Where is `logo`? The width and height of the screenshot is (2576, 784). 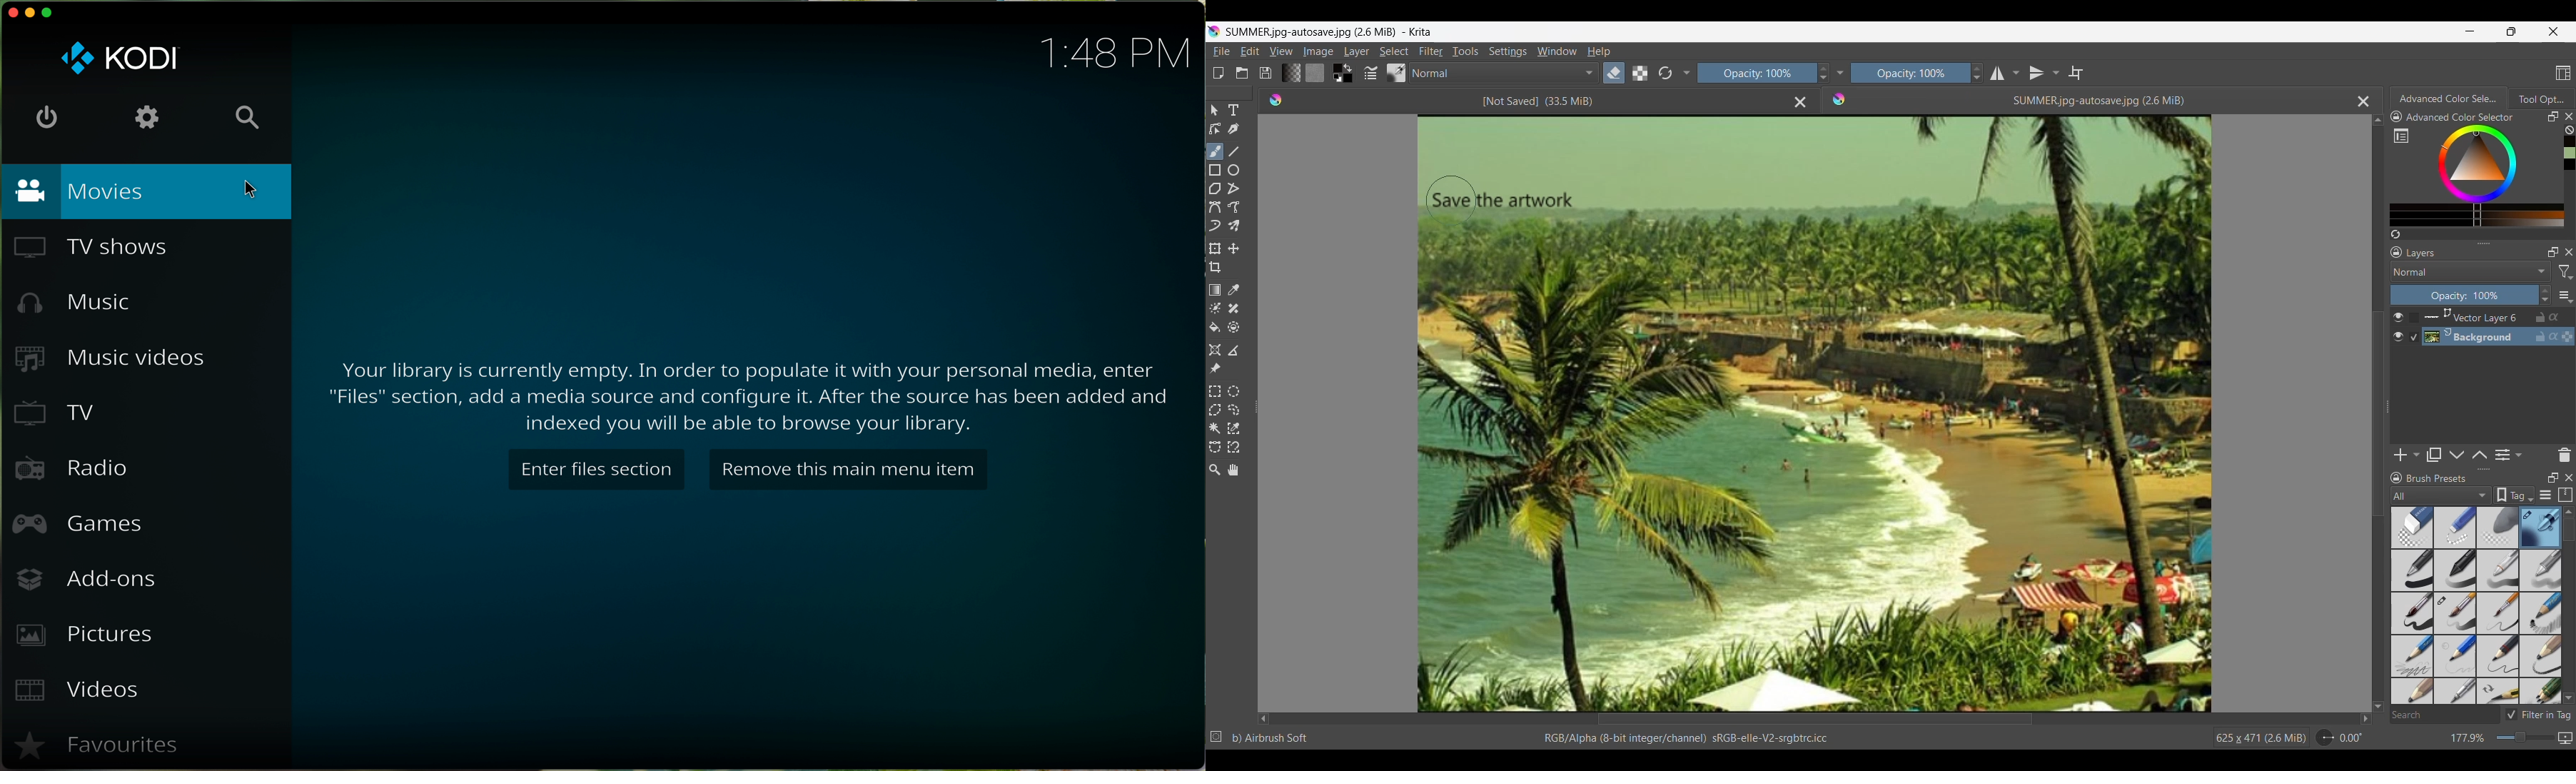
logo is located at coordinates (126, 59).